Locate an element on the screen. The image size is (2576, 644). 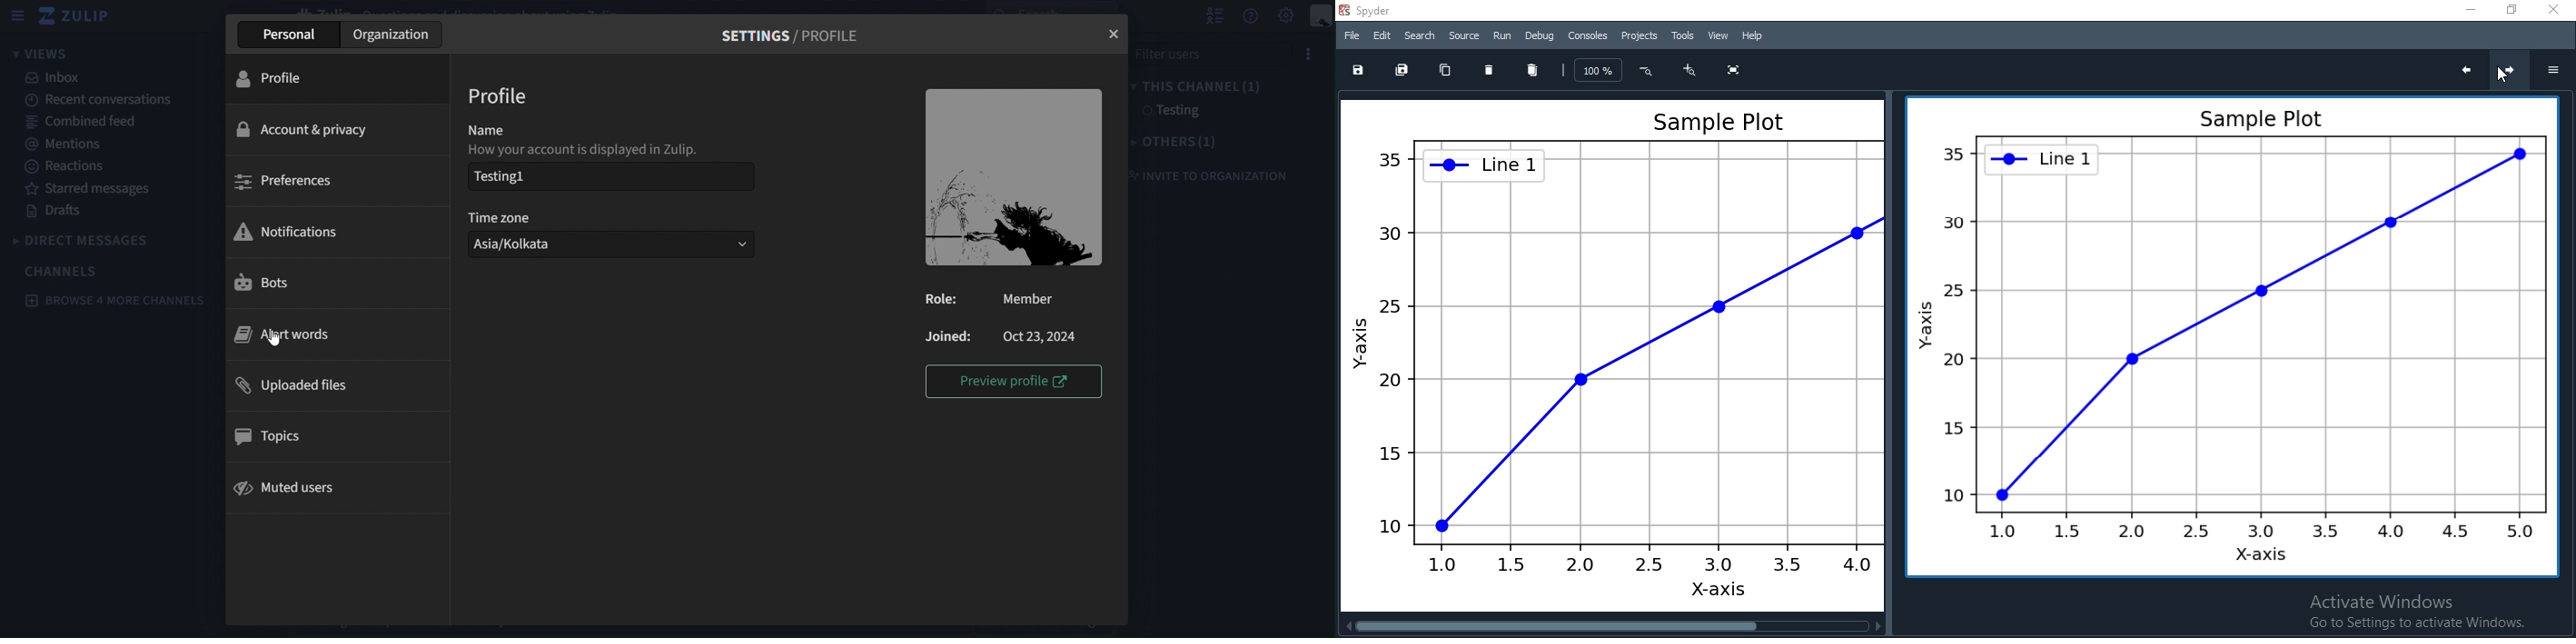
browse 4 more channels is located at coordinates (115, 299).